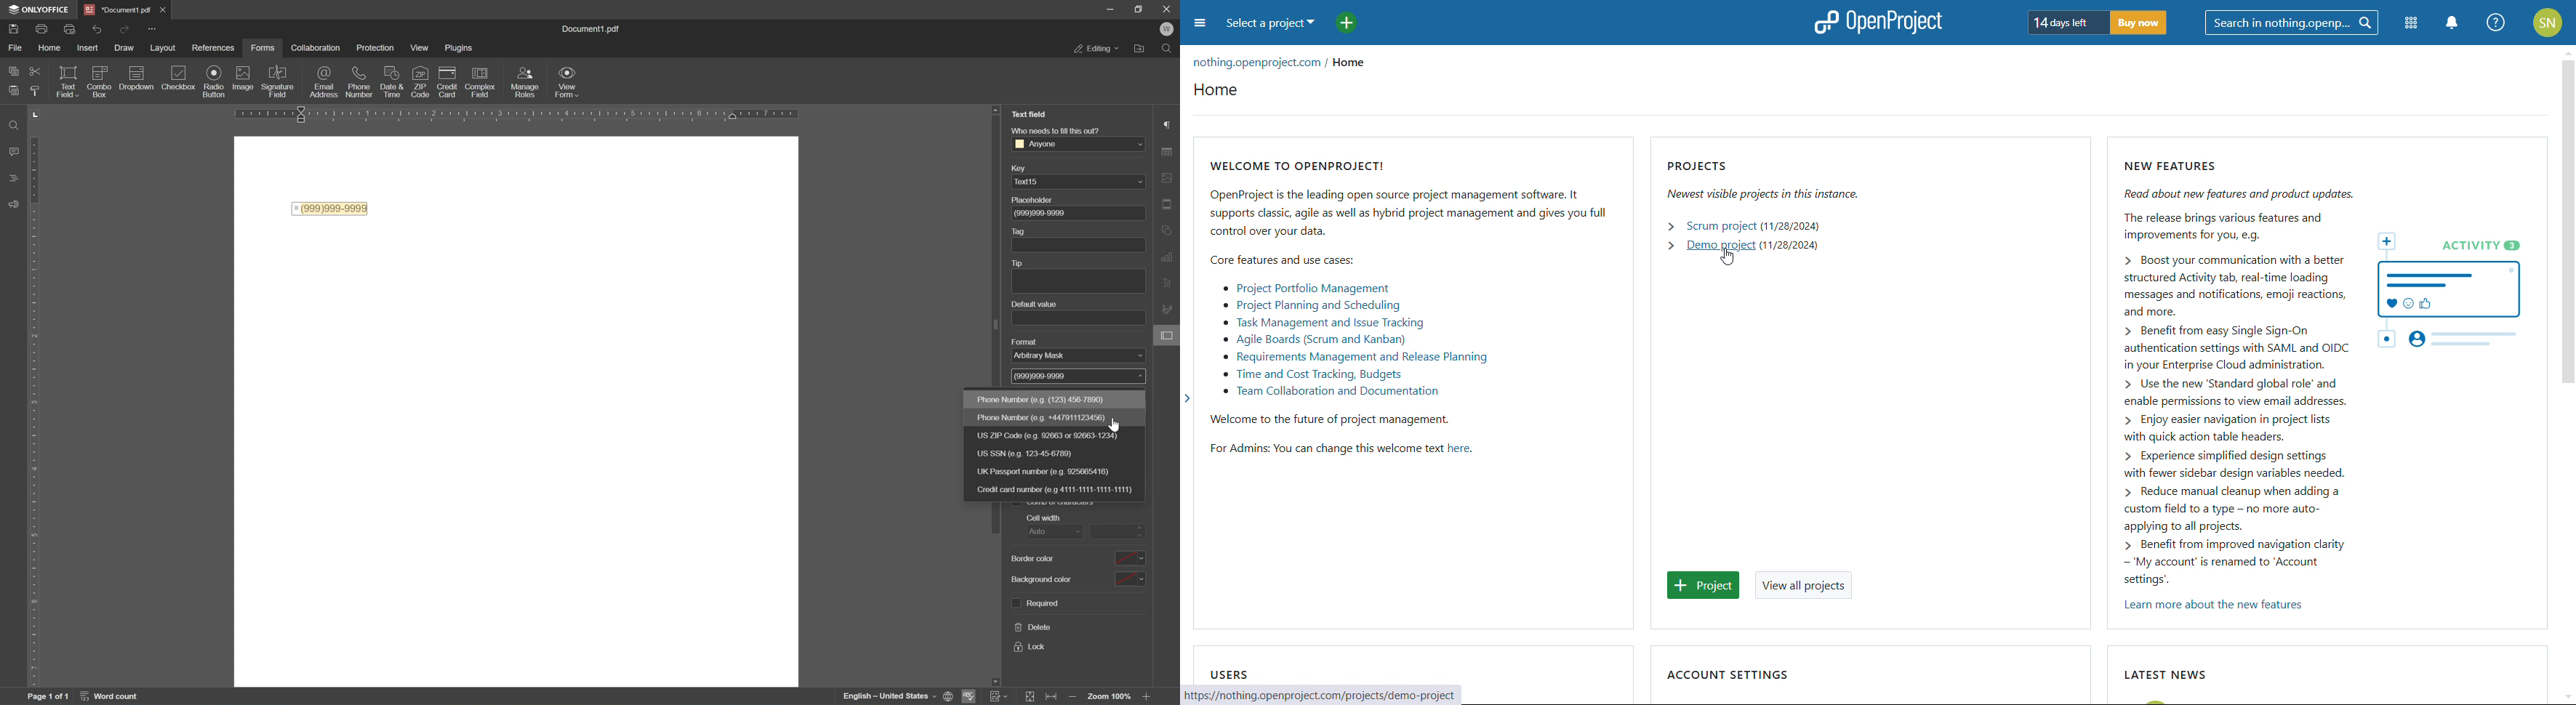 Image resolution: width=2576 pixels, height=728 pixels. What do you see at coordinates (1306, 289) in the screenshot?
I see `project portfolio management` at bounding box center [1306, 289].